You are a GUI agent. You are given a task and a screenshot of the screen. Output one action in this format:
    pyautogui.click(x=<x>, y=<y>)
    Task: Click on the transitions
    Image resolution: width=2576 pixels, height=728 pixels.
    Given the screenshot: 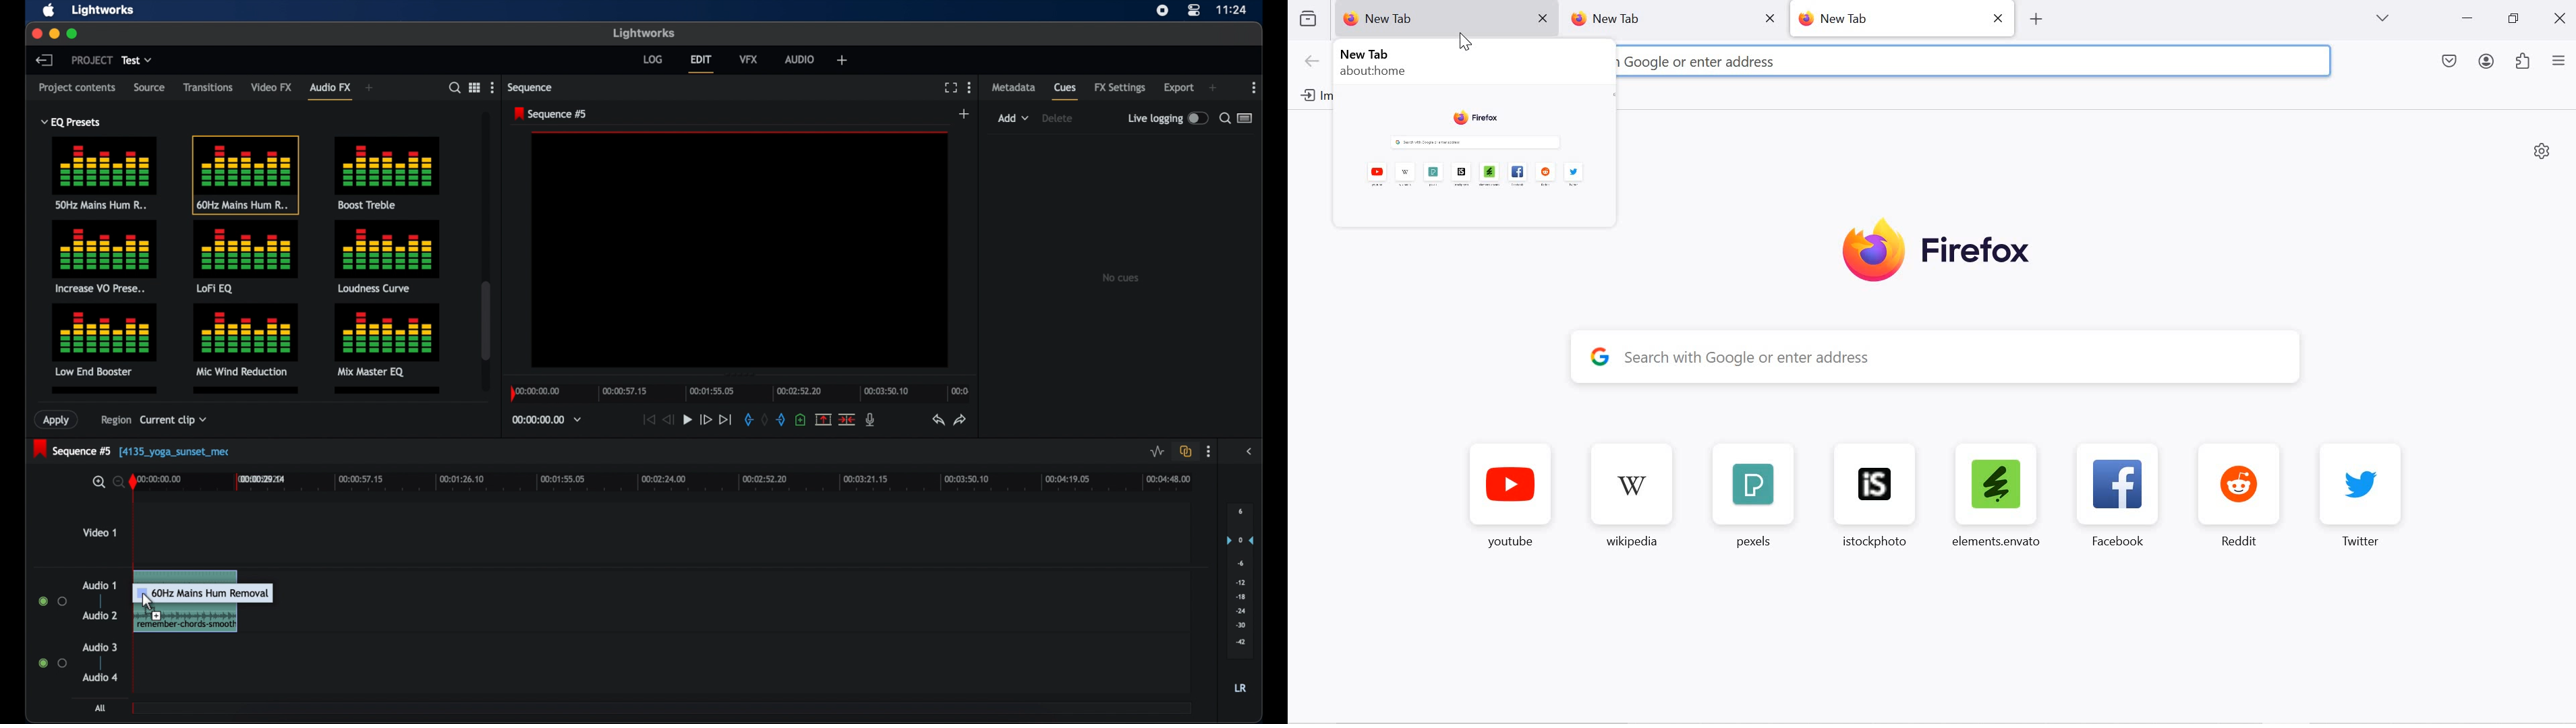 What is the action you would take?
    pyautogui.click(x=208, y=88)
    